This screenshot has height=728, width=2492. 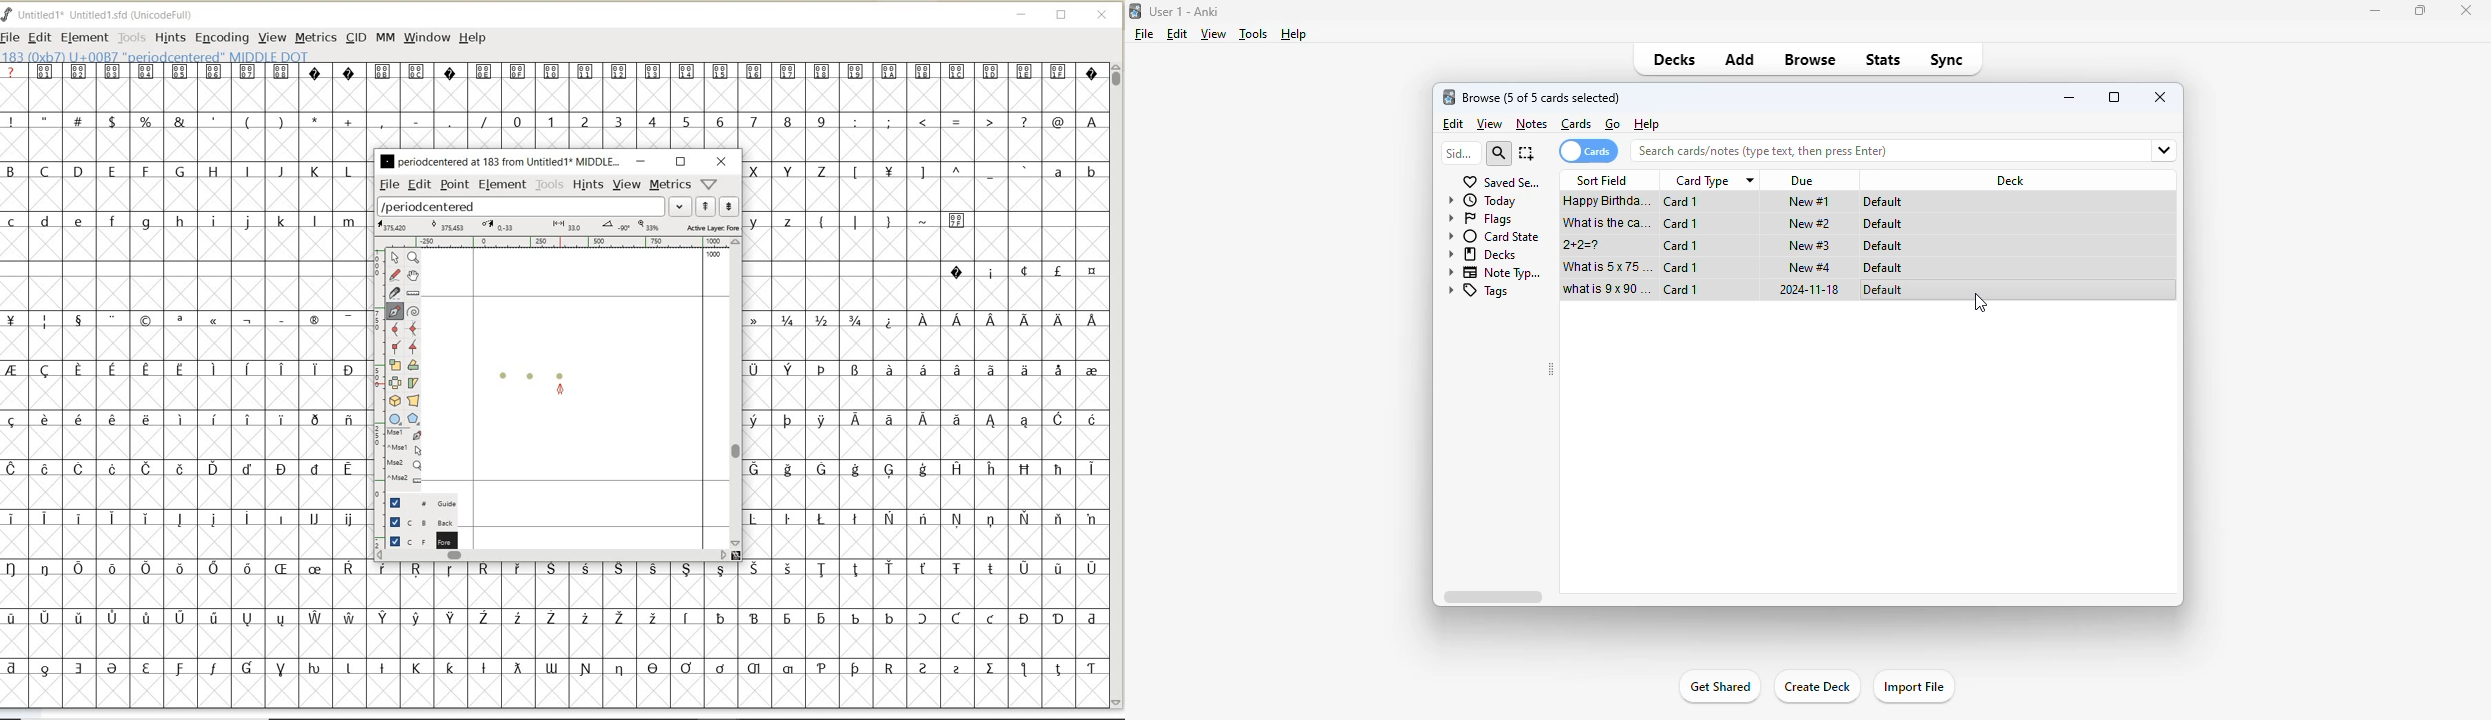 I want to click on drag to, so click(x=1981, y=303).